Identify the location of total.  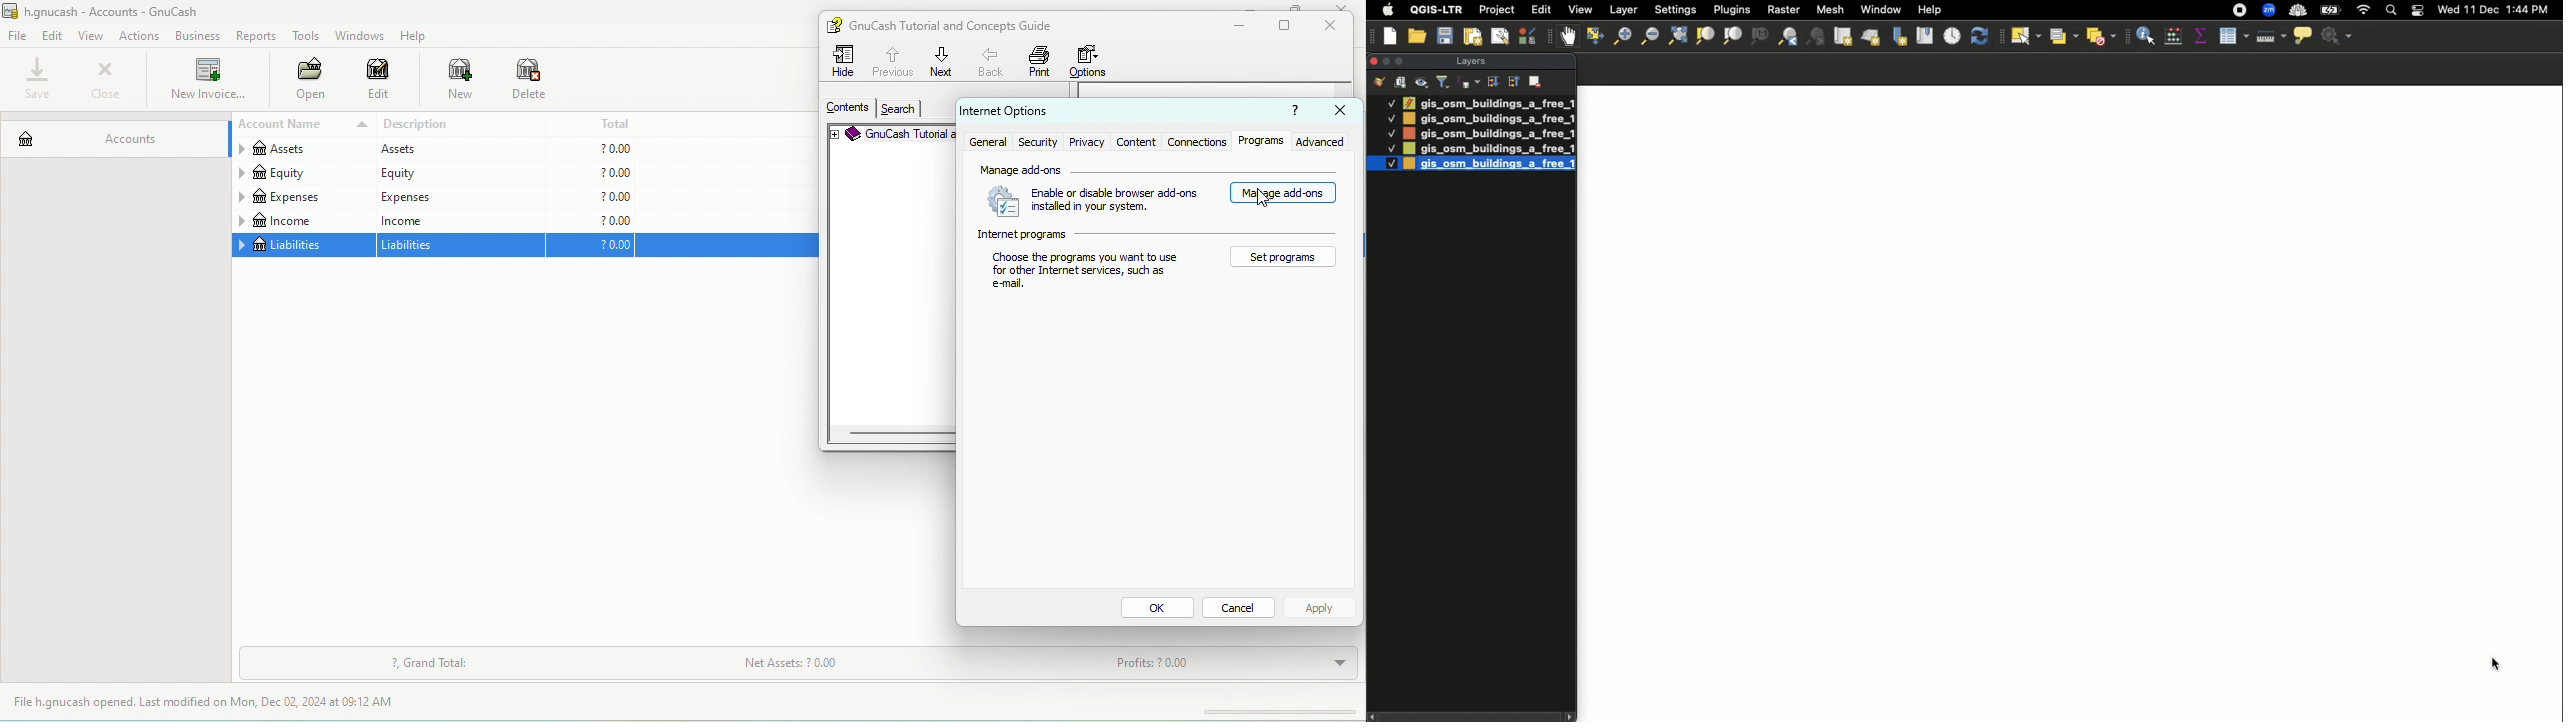
(592, 123).